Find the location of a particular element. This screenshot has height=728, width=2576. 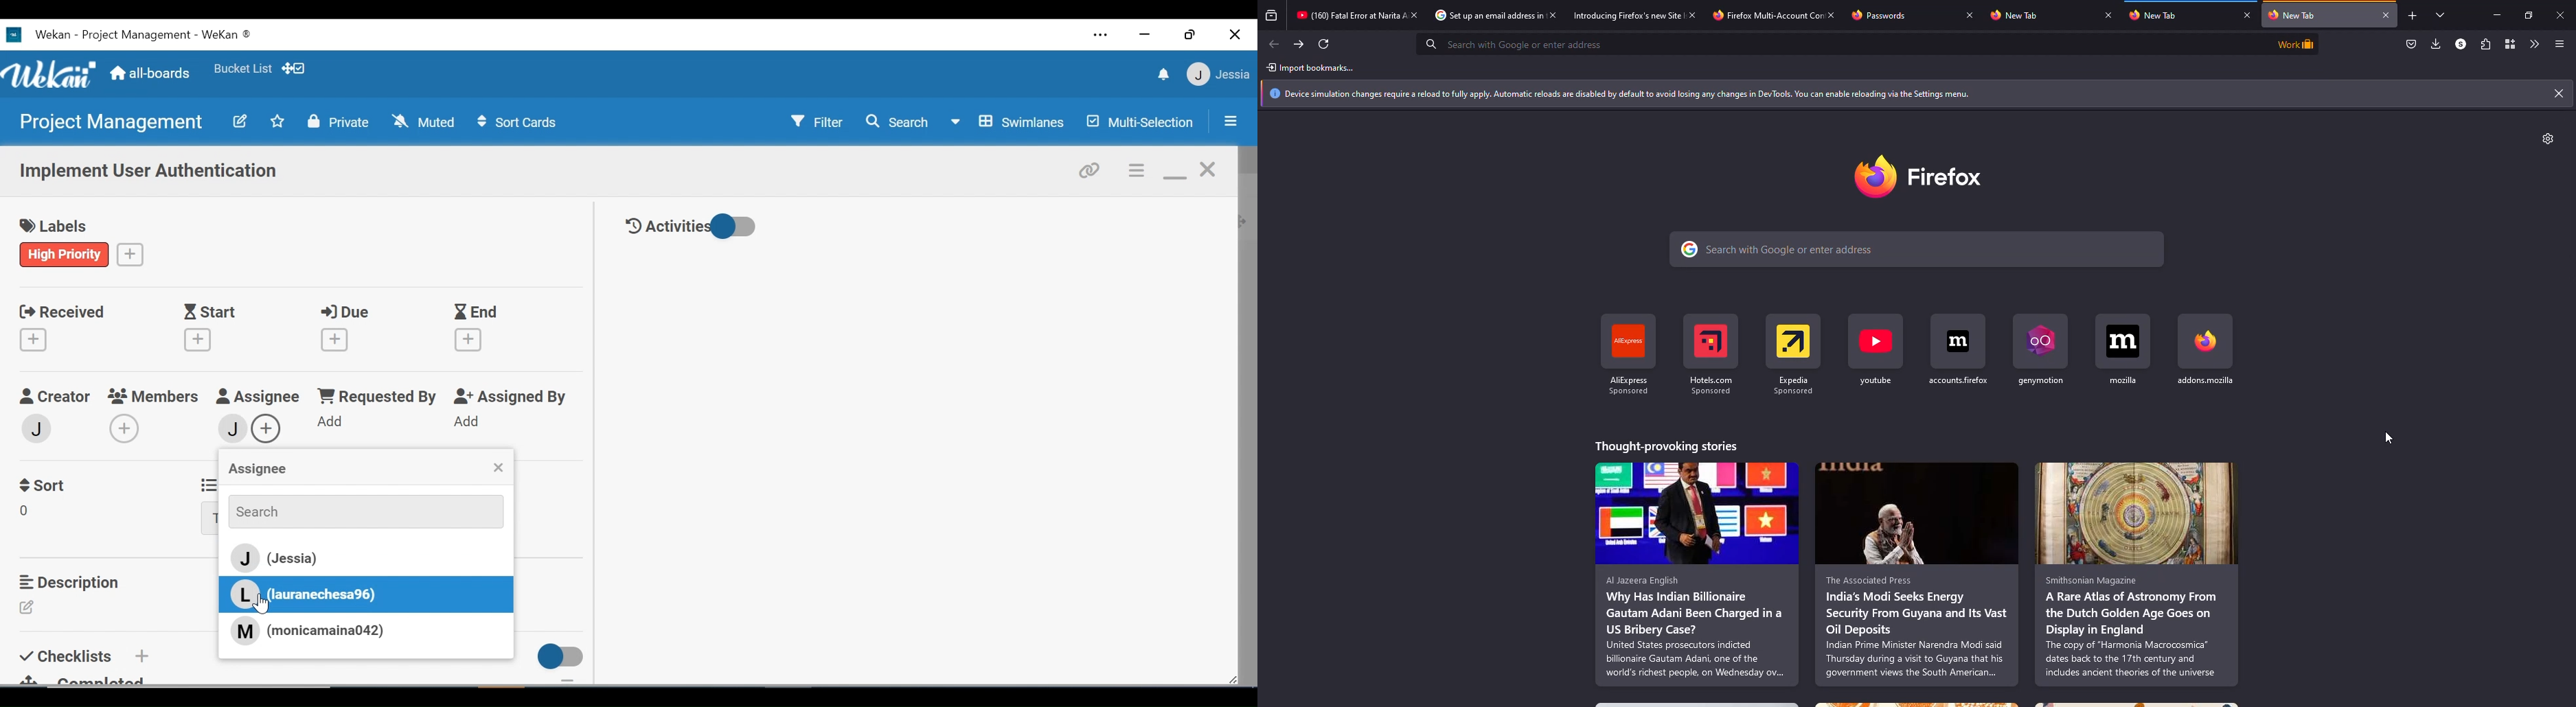

close is located at coordinates (2562, 13).